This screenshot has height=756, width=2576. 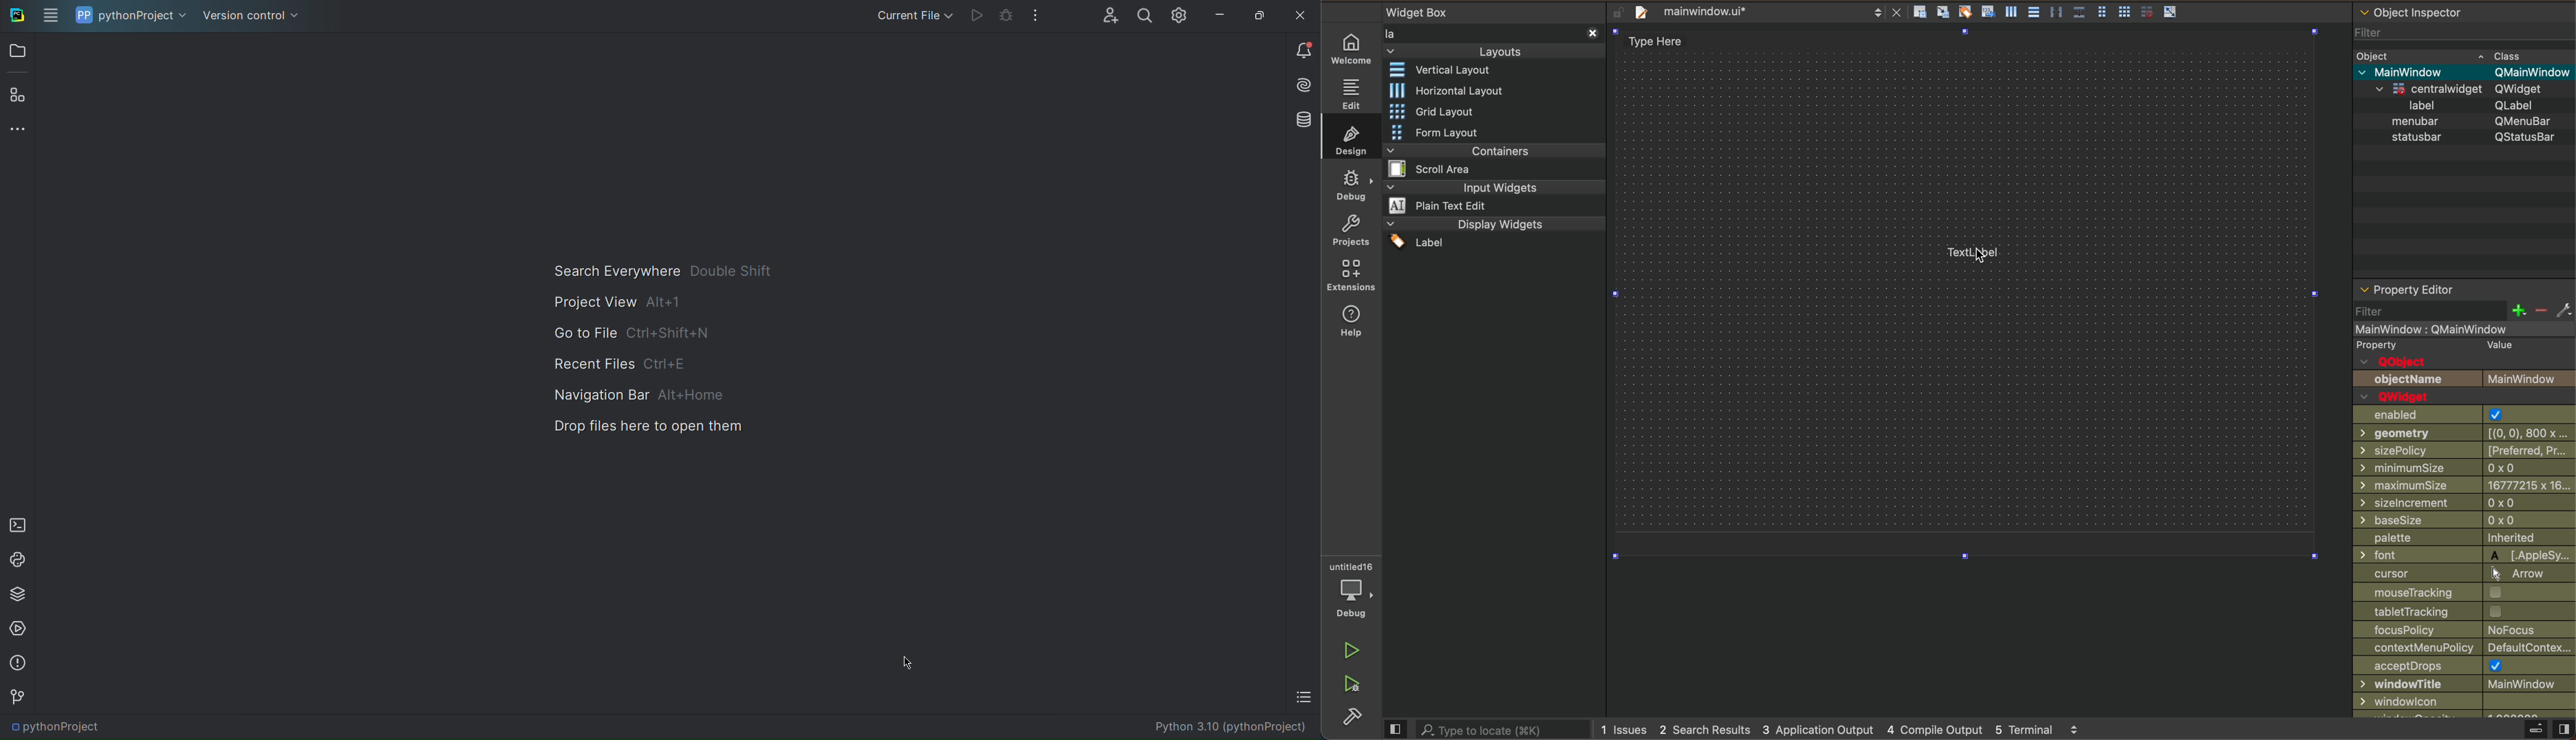 I want to click on file tab, so click(x=1768, y=10).